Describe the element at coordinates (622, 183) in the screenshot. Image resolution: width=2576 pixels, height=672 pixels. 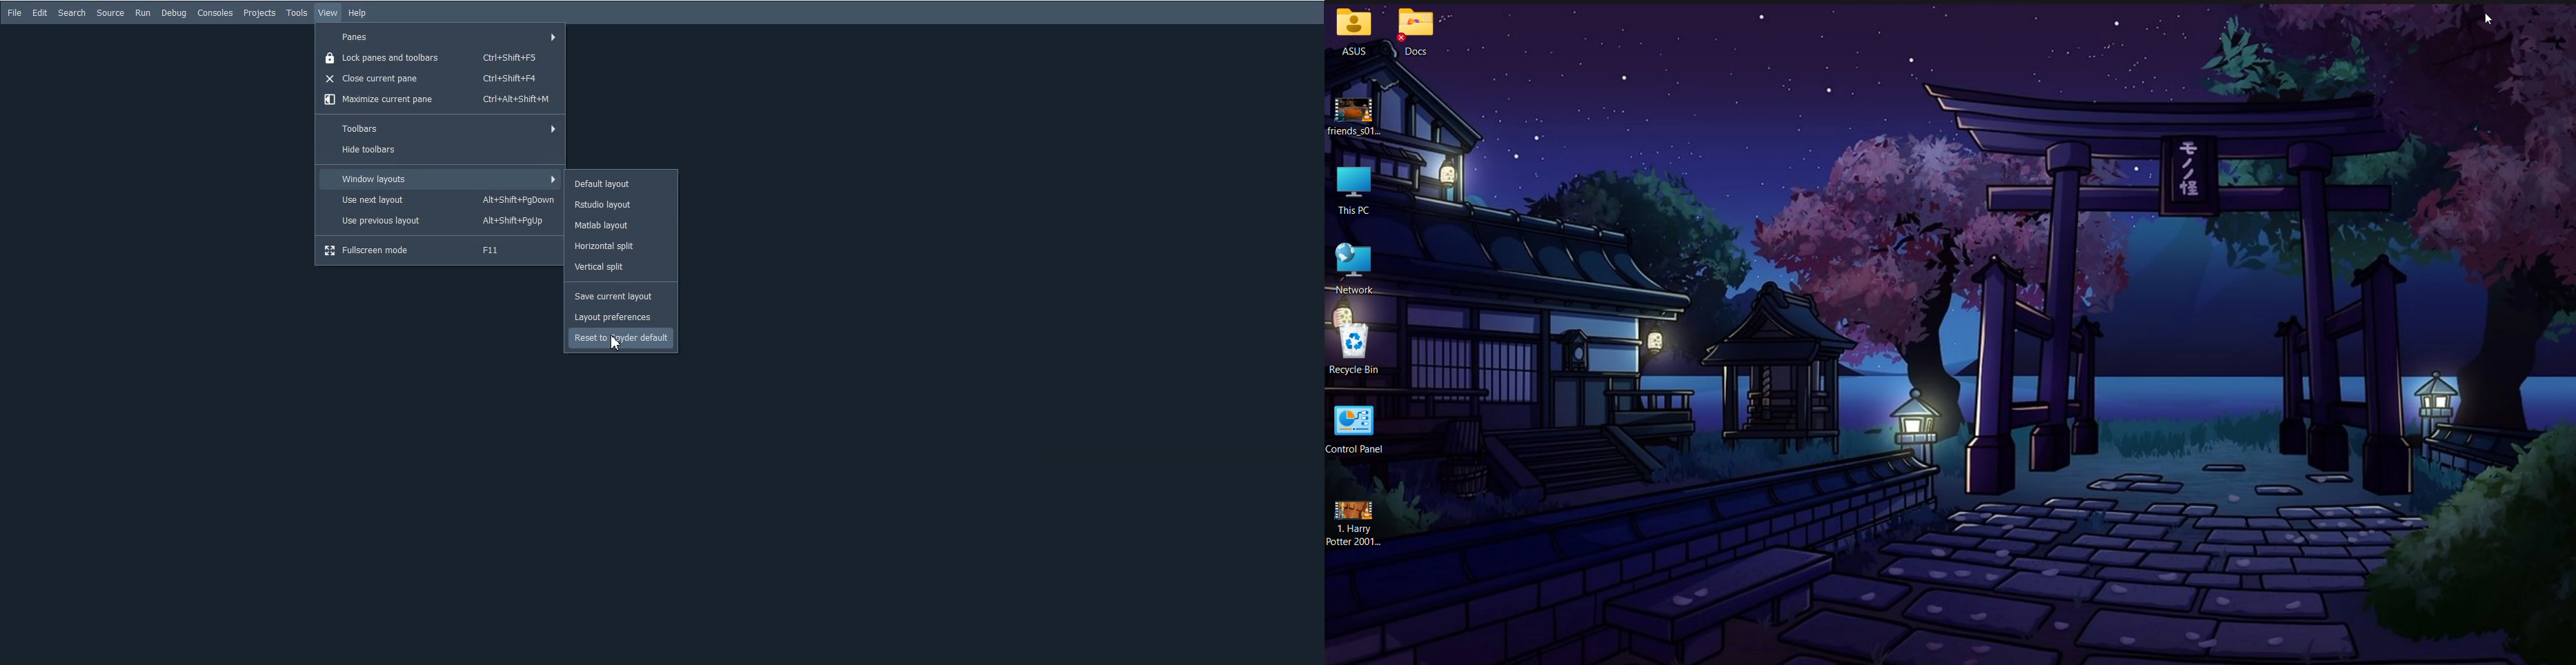
I see `Default layout` at that location.